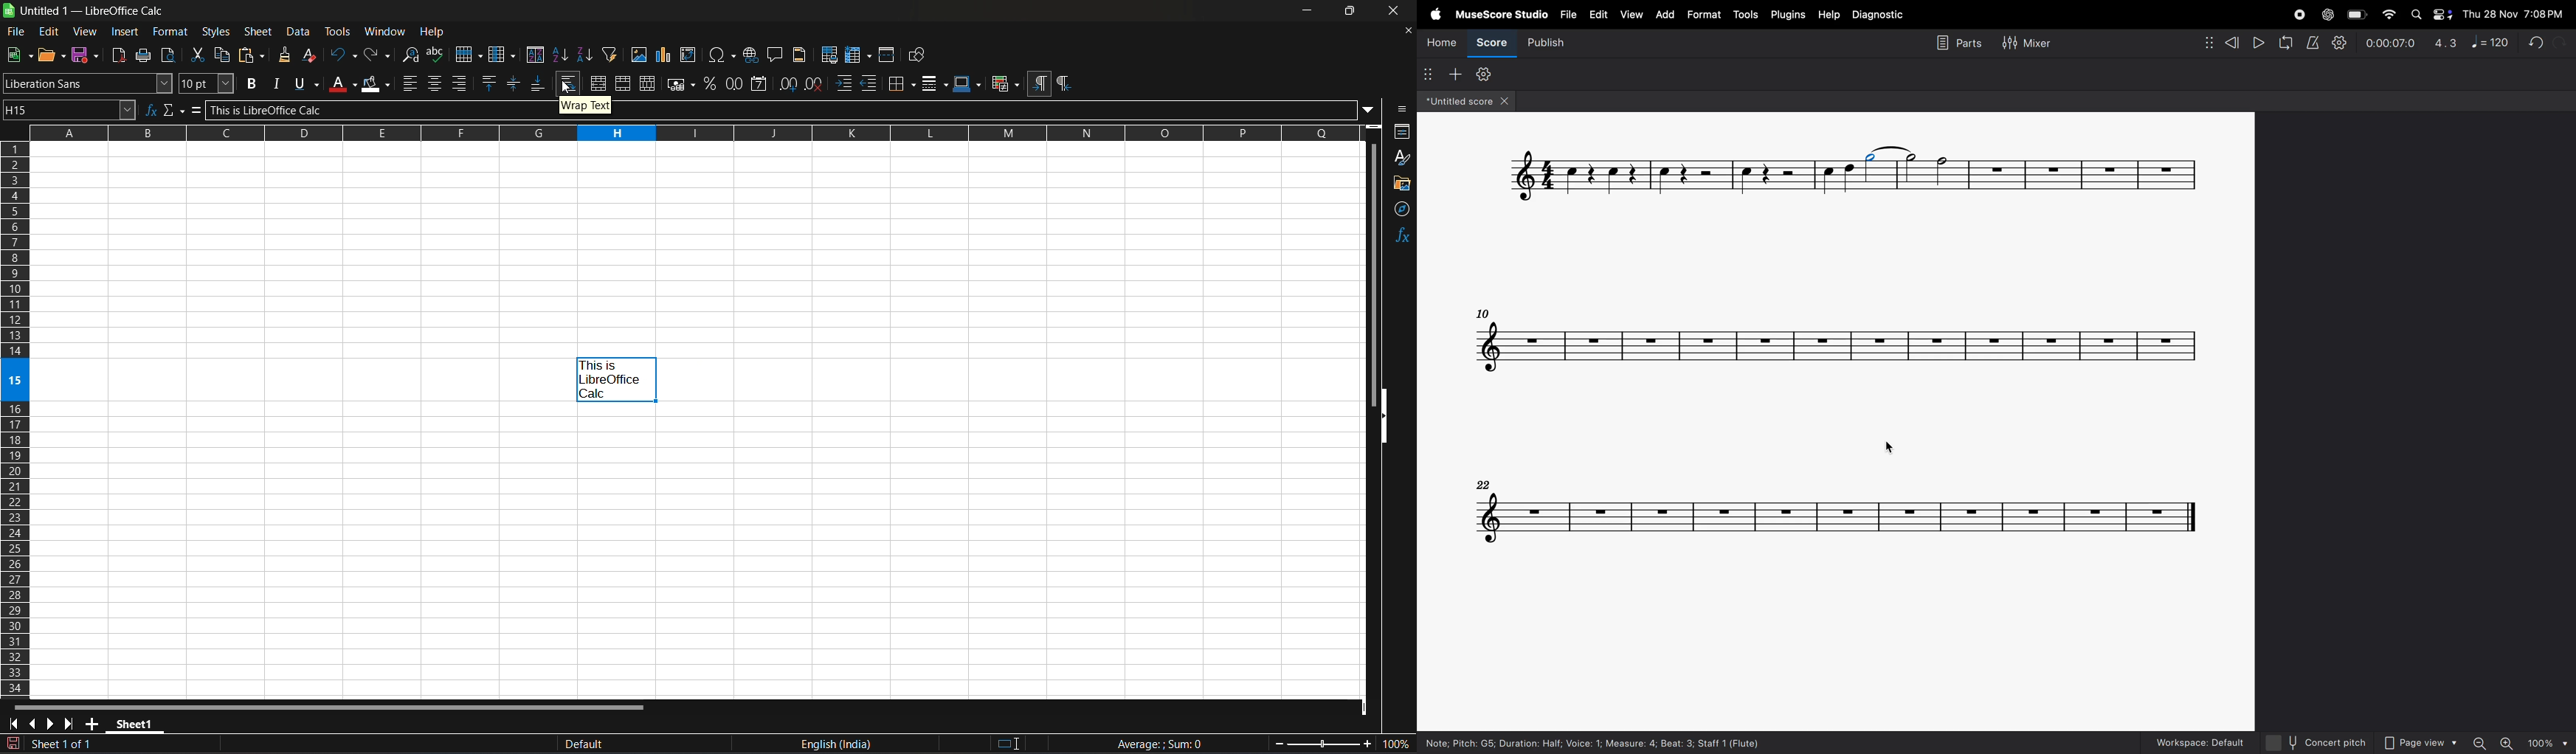 The width and height of the screenshot is (2576, 756). What do you see at coordinates (689, 55) in the screenshot?
I see `insert or edit pivot table` at bounding box center [689, 55].